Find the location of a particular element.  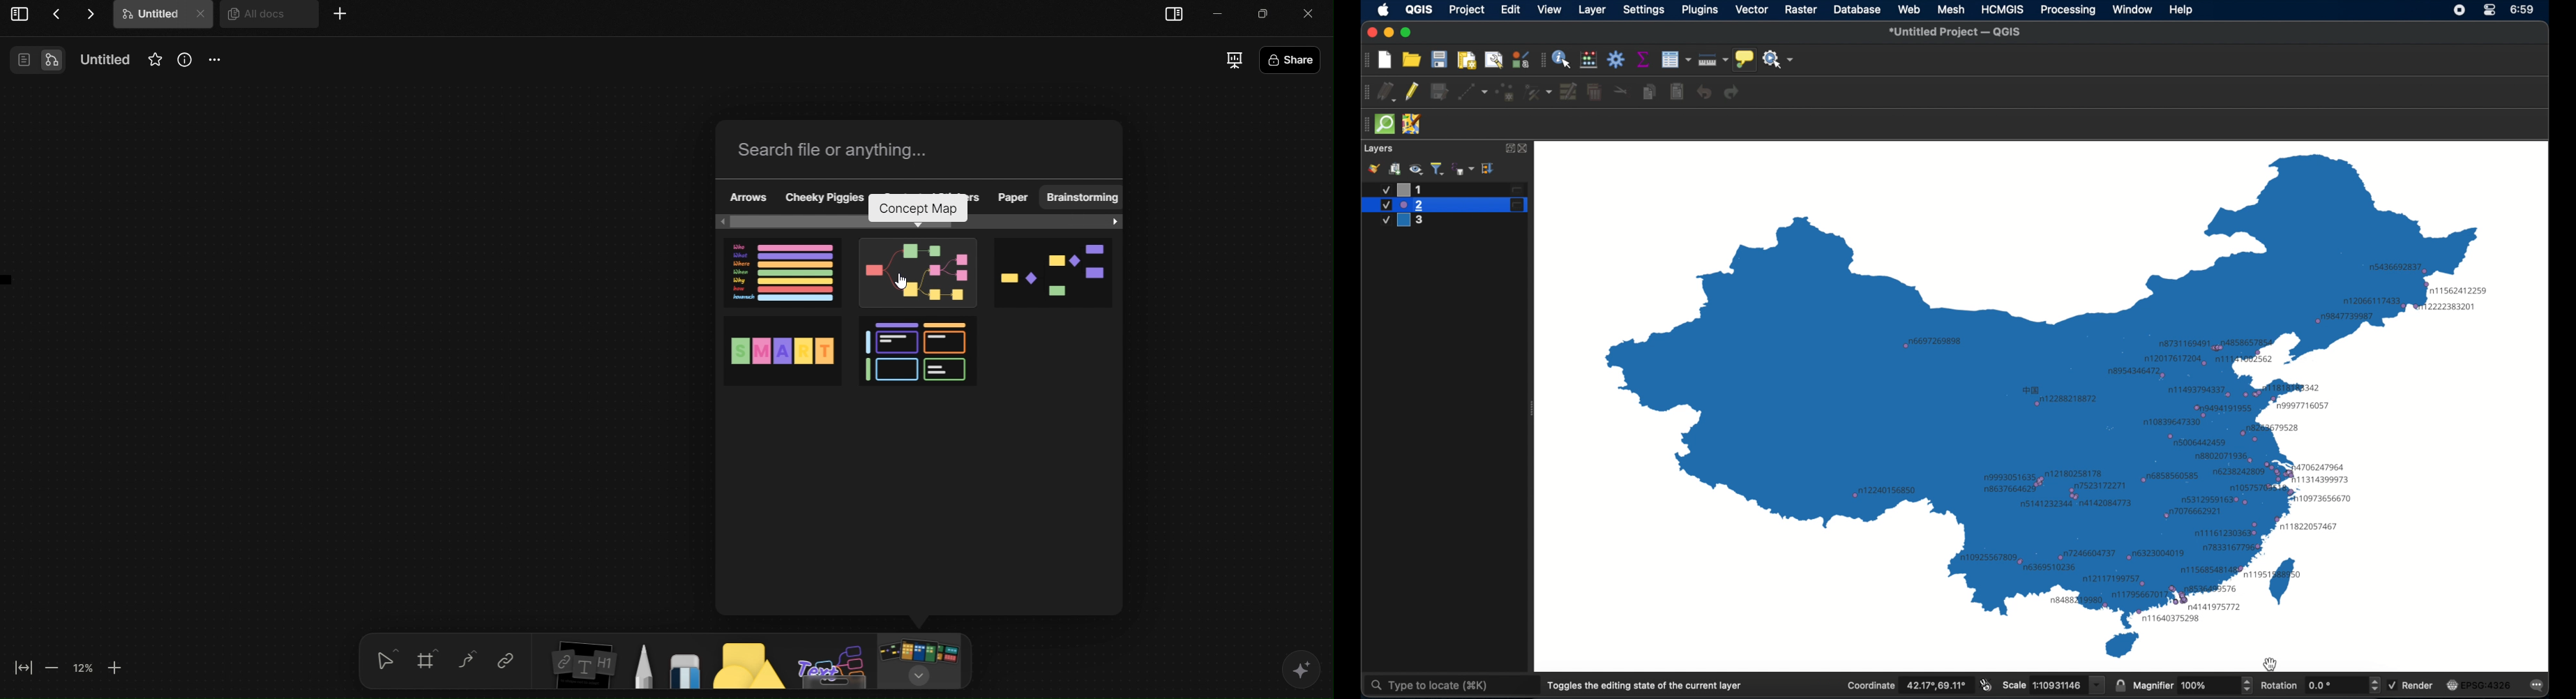

SMART Goals Template is located at coordinates (782, 354).